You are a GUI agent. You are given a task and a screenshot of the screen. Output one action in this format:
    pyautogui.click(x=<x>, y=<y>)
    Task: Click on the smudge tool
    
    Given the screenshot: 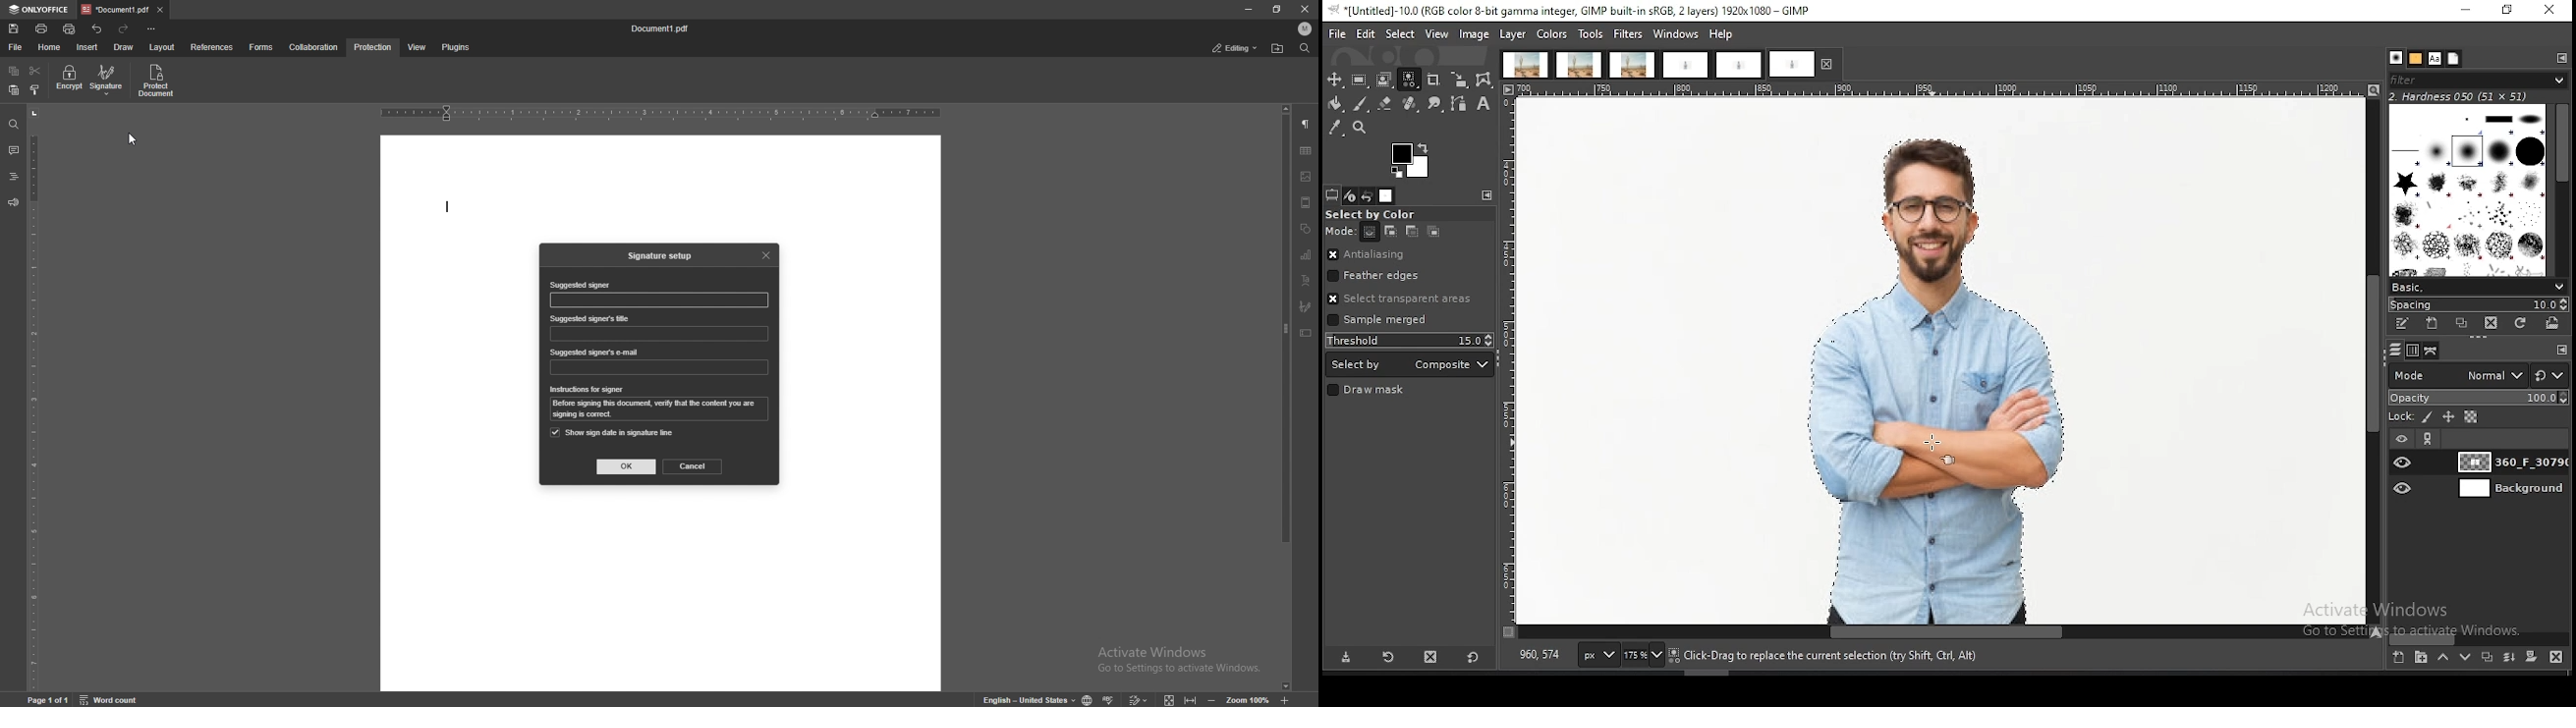 What is the action you would take?
    pyautogui.click(x=1435, y=104)
    